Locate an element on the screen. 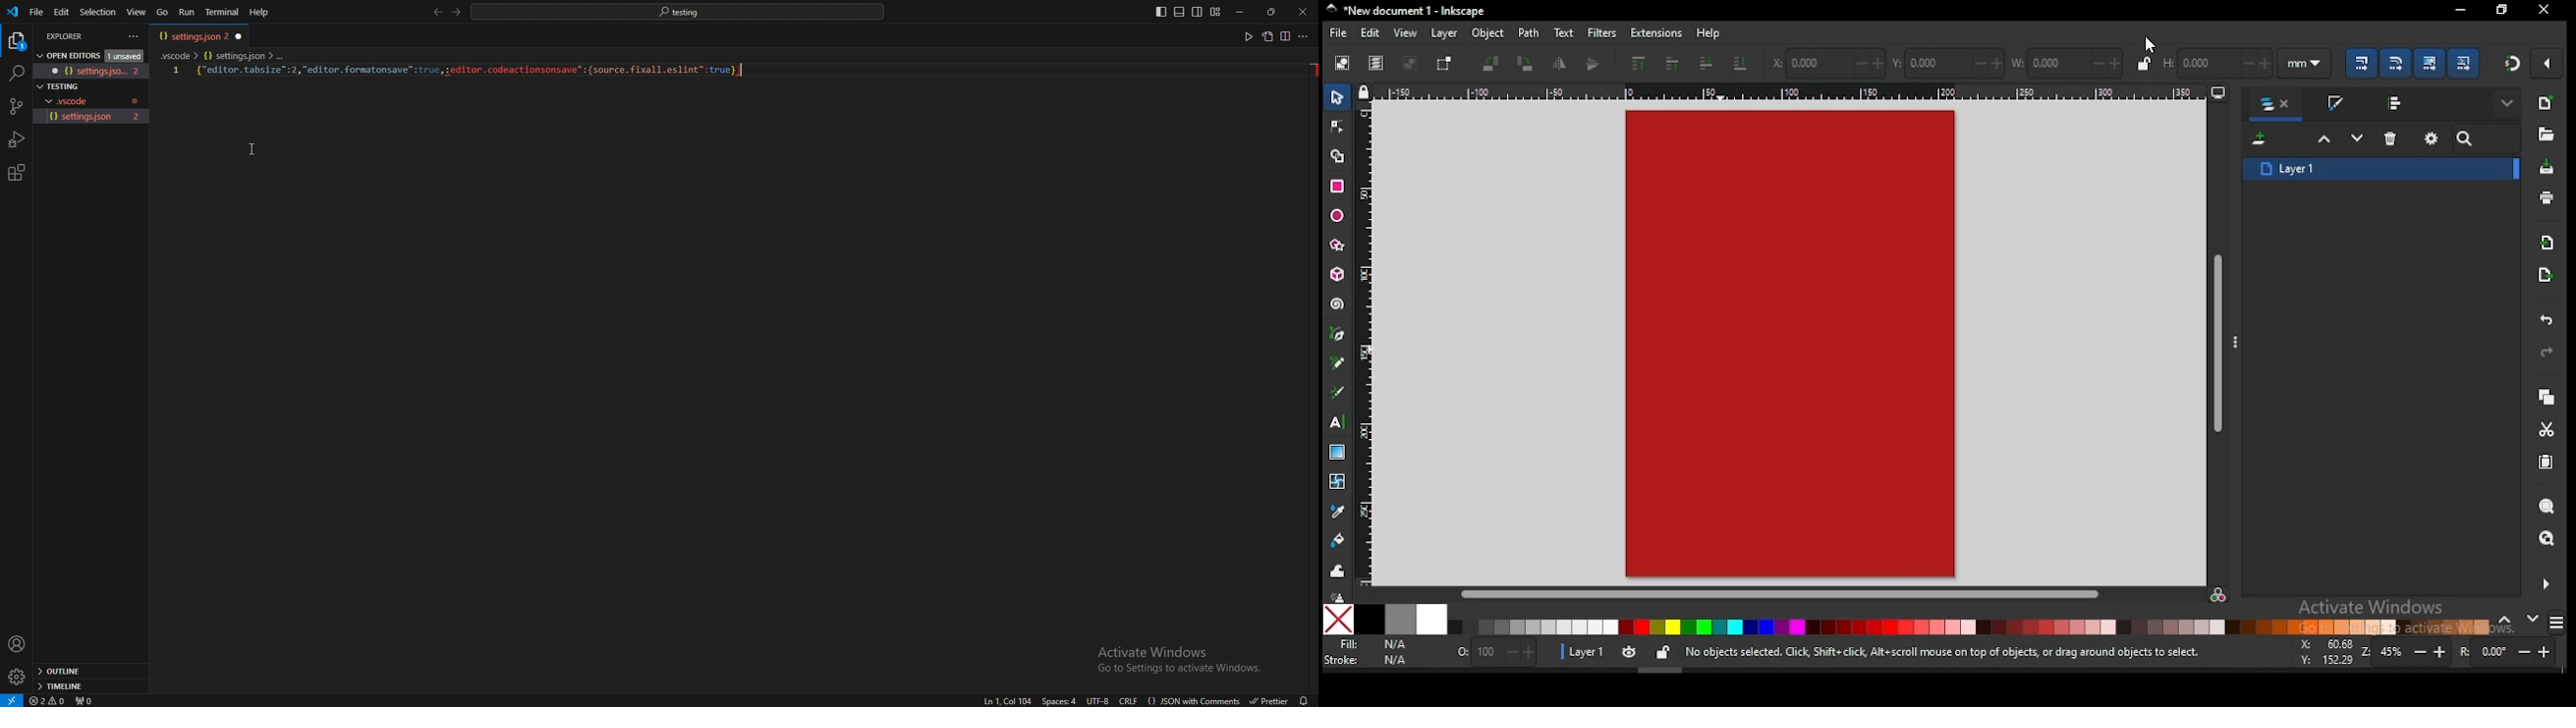  tab is located at coordinates (193, 36).